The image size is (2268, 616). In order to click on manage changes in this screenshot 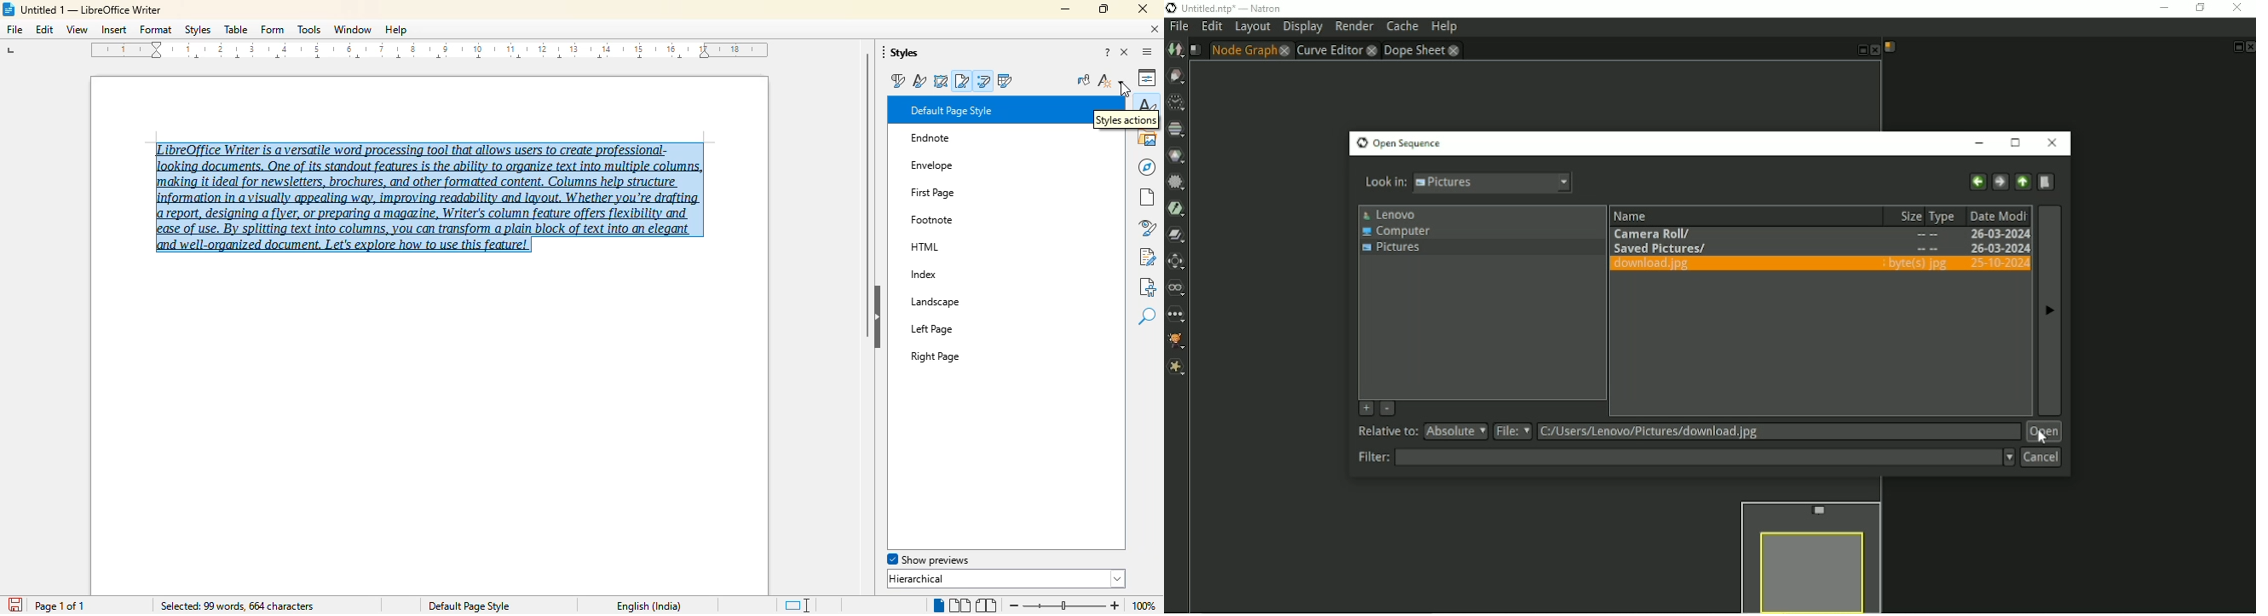, I will do `click(1148, 257)`.